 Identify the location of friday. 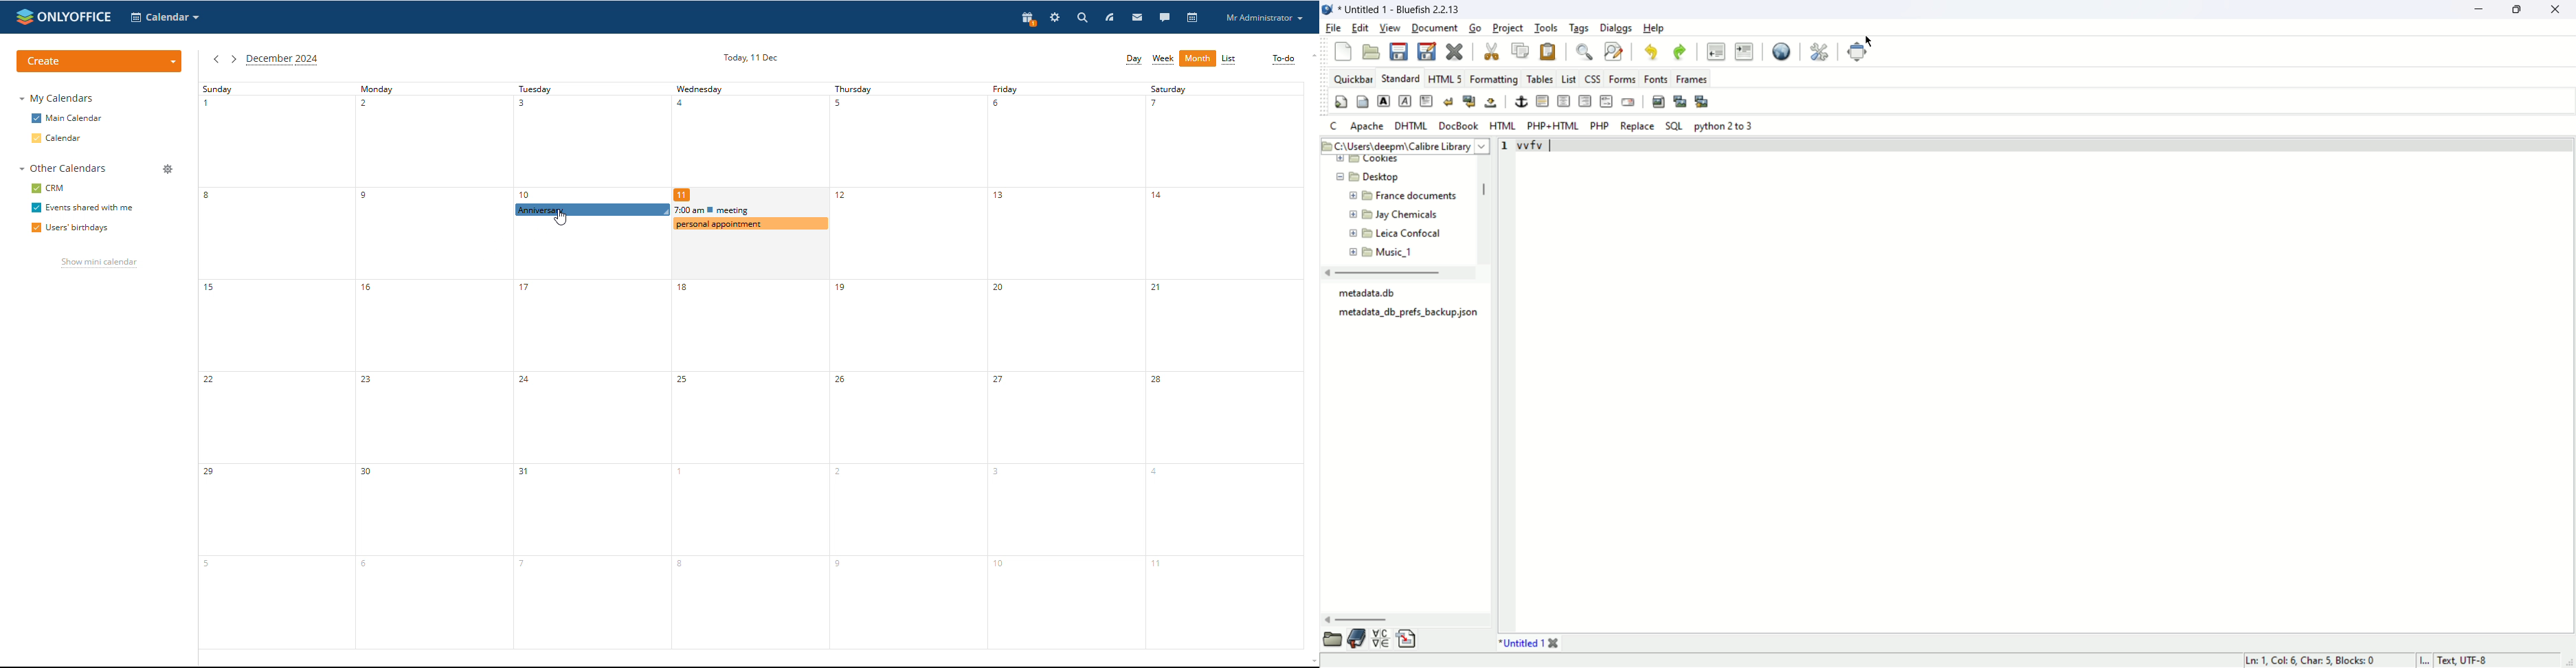
(1066, 365).